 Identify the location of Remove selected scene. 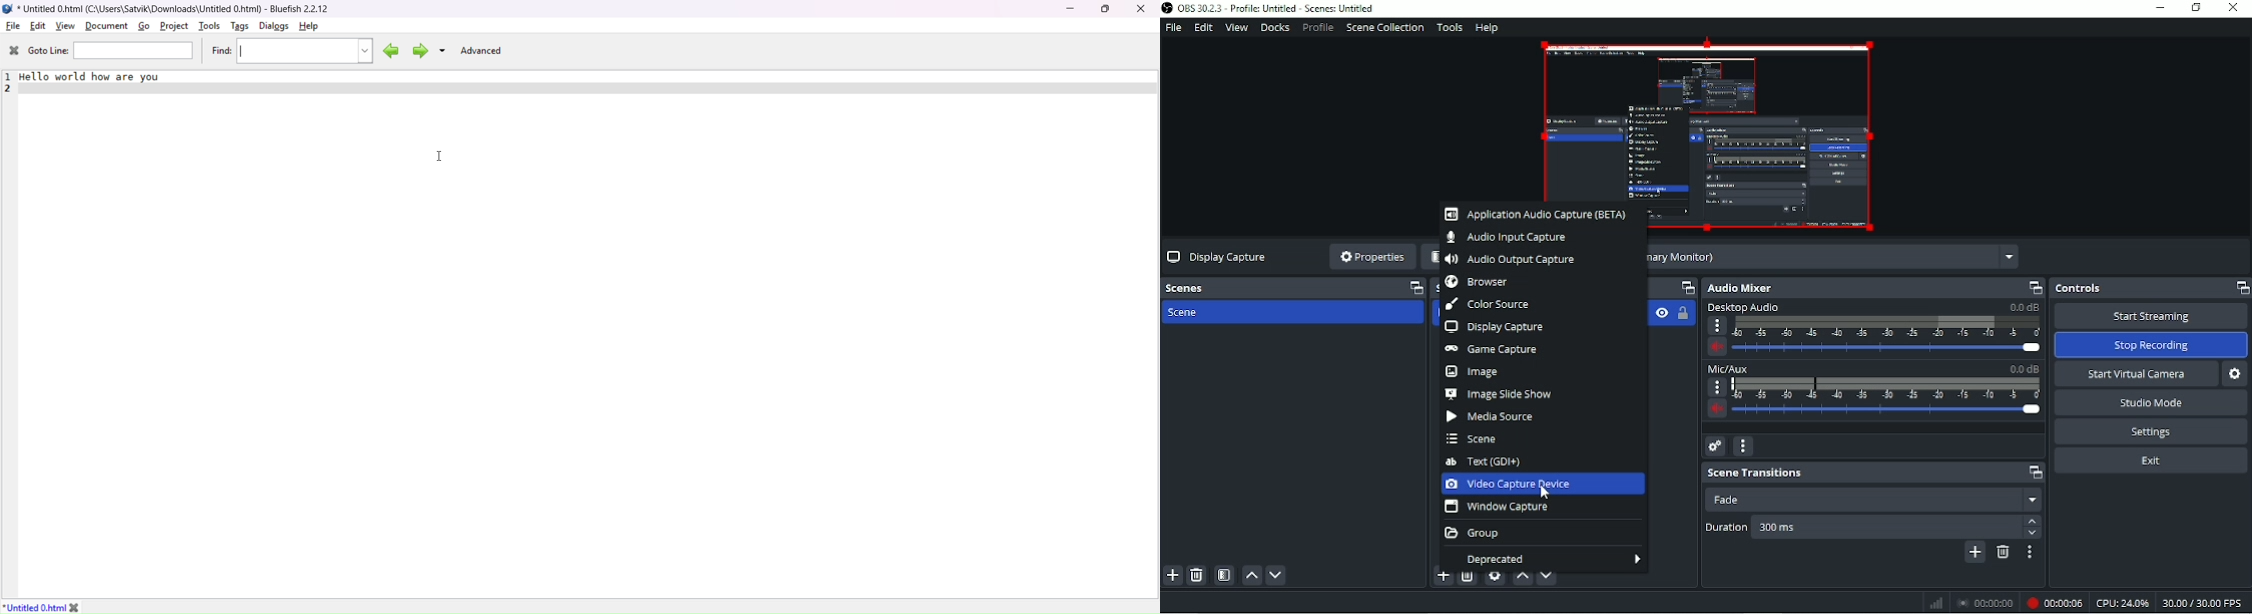
(1196, 575).